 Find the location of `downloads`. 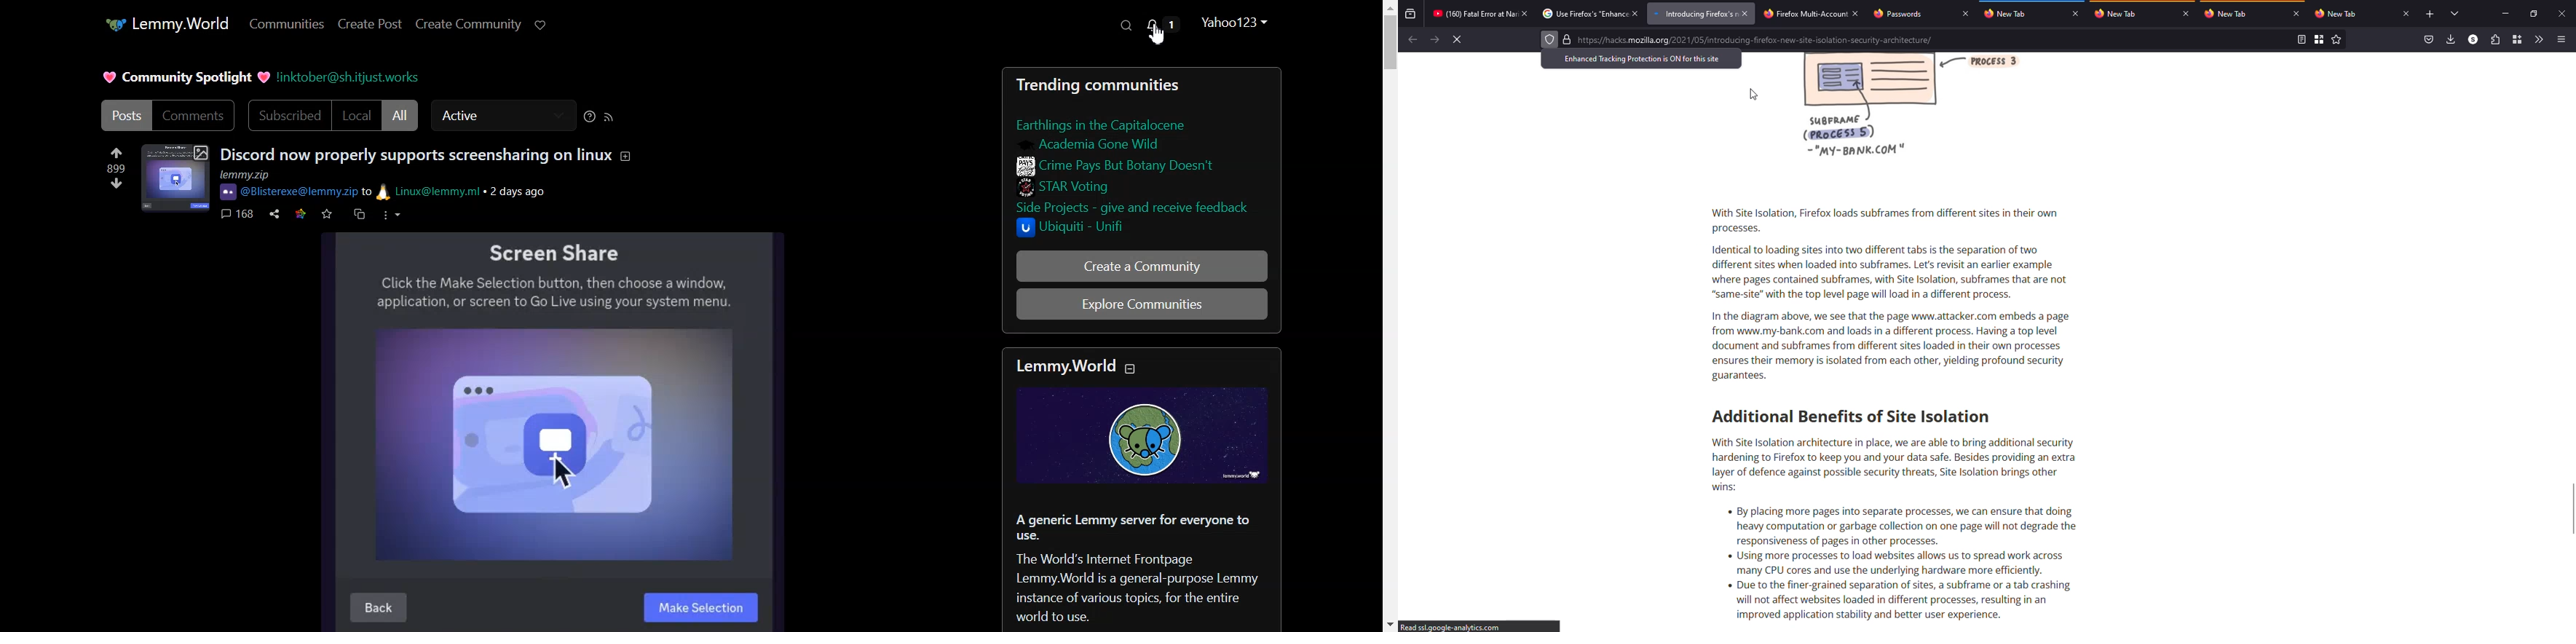

downloads is located at coordinates (2450, 39).